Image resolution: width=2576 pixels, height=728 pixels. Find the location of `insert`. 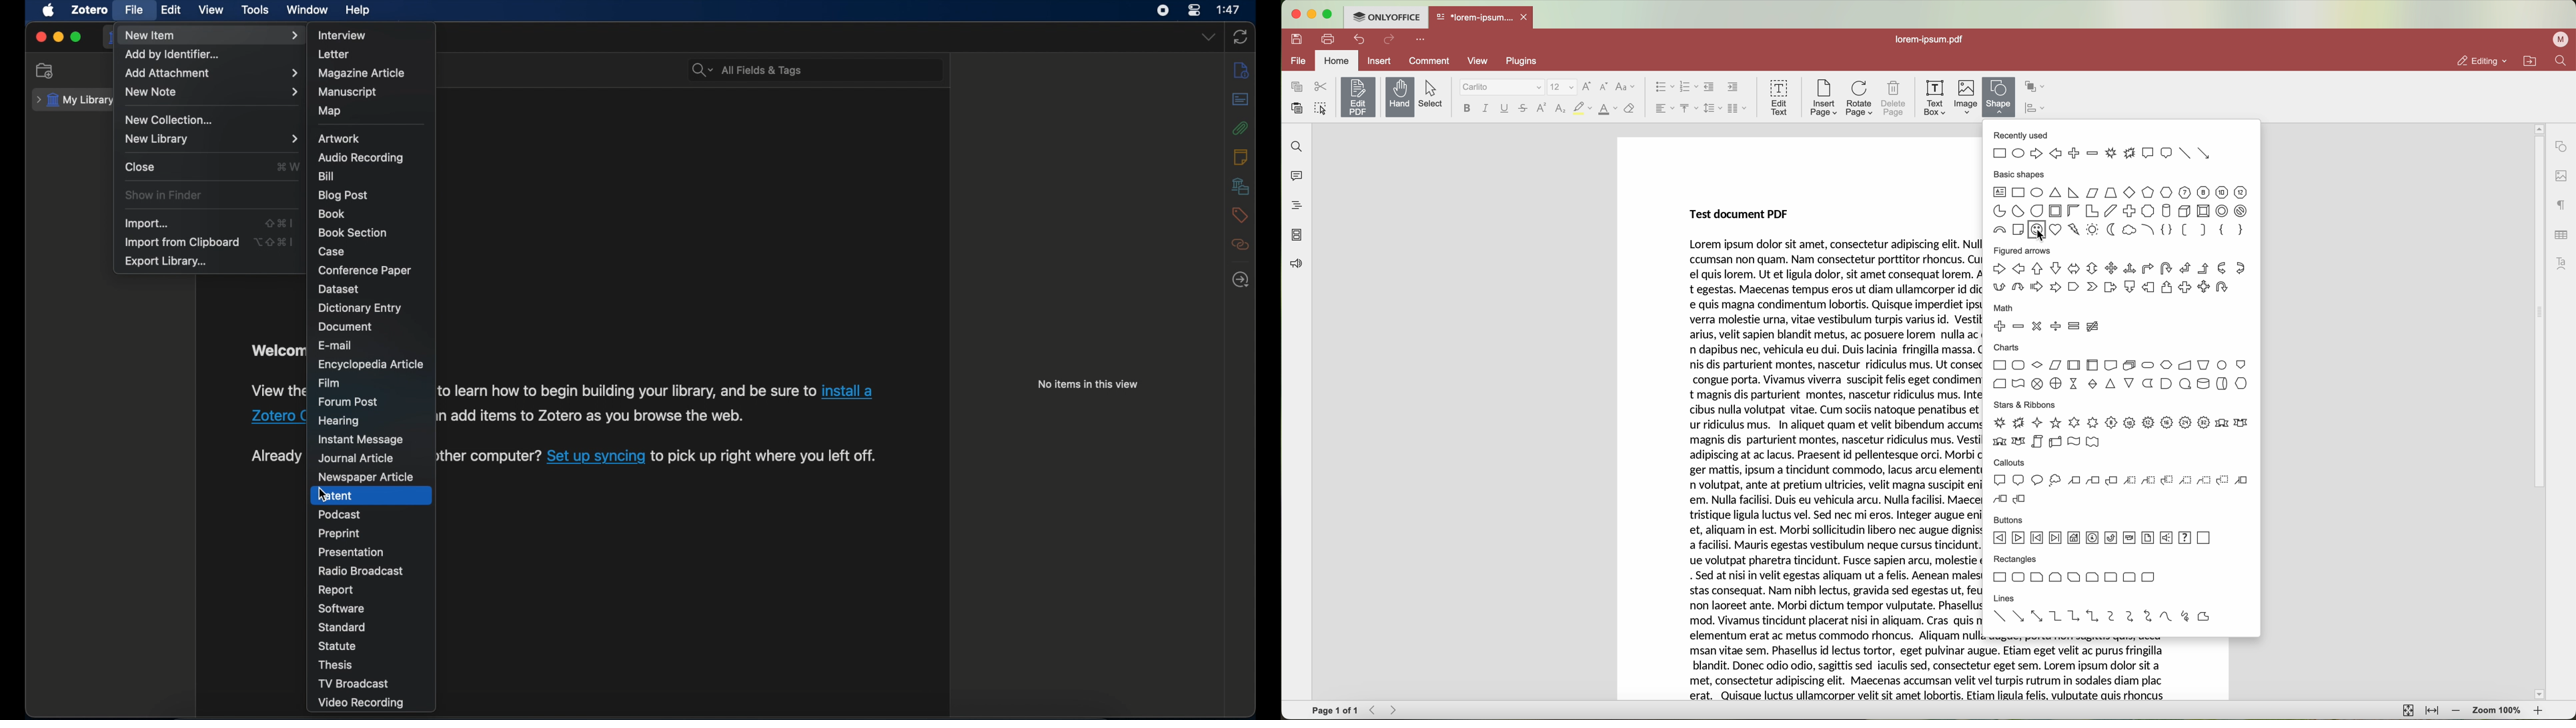

insert is located at coordinates (1380, 61).